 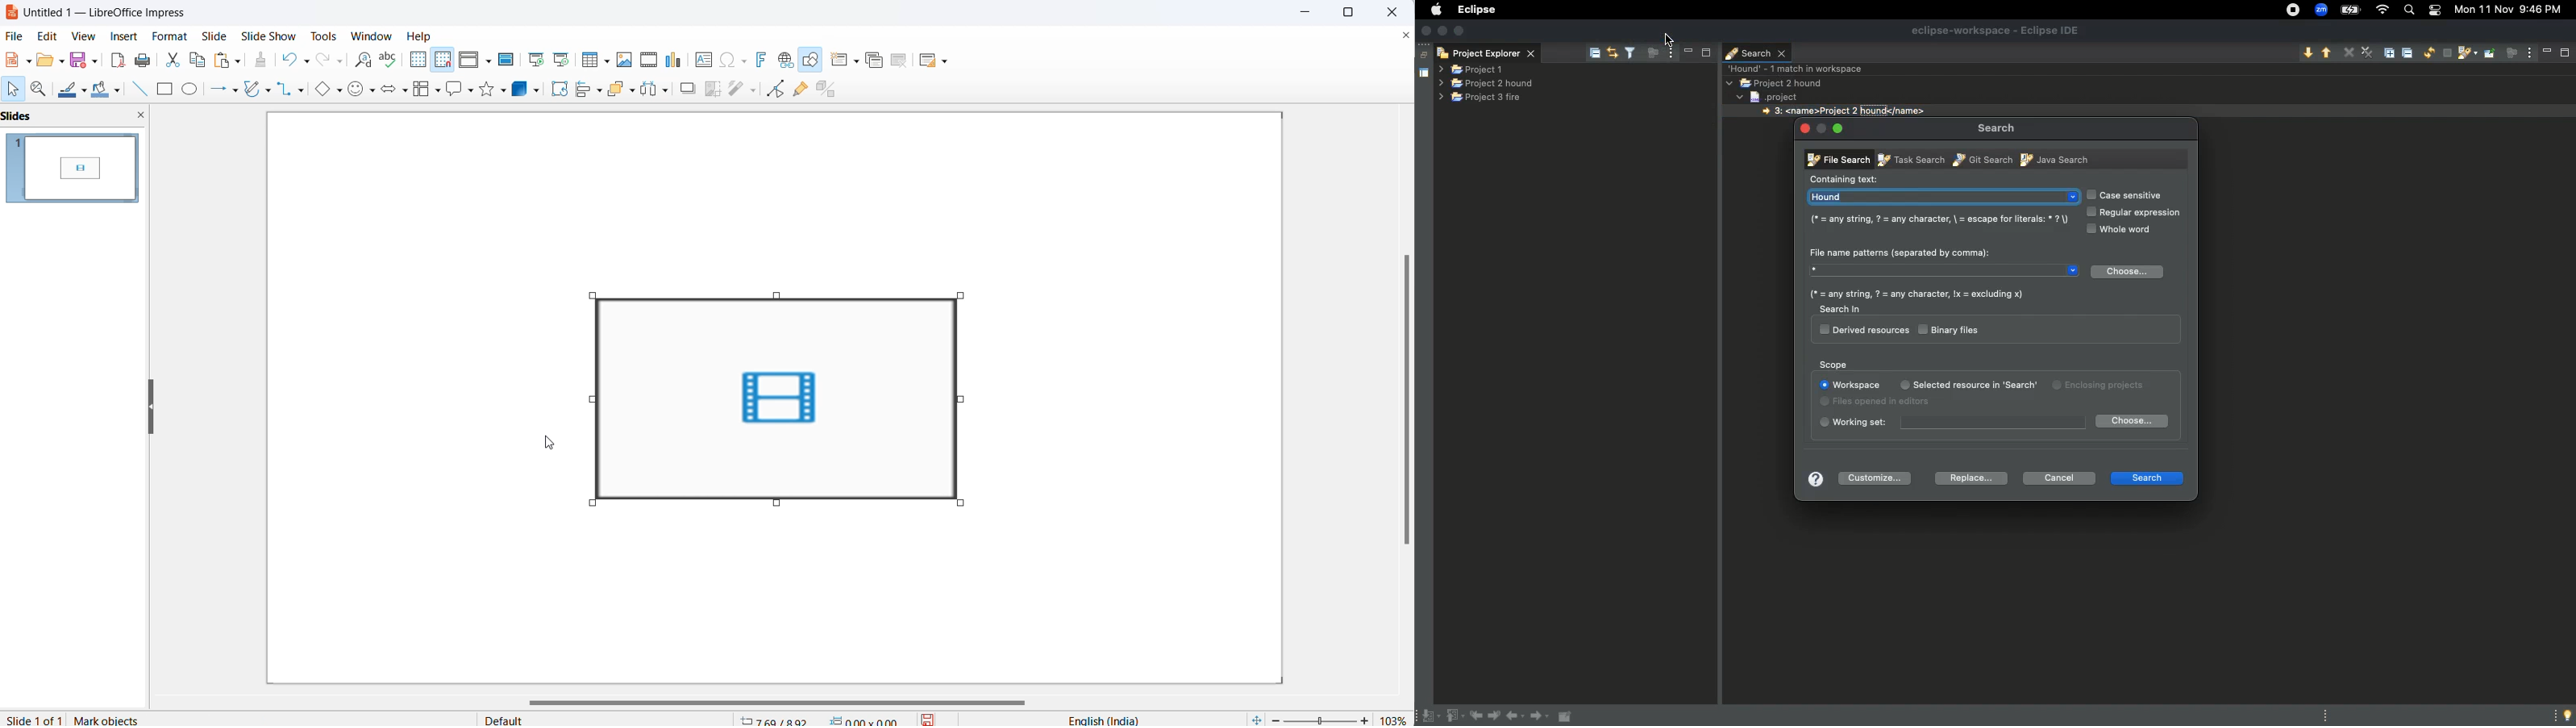 I want to click on insert special characters, so click(x=727, y=61).